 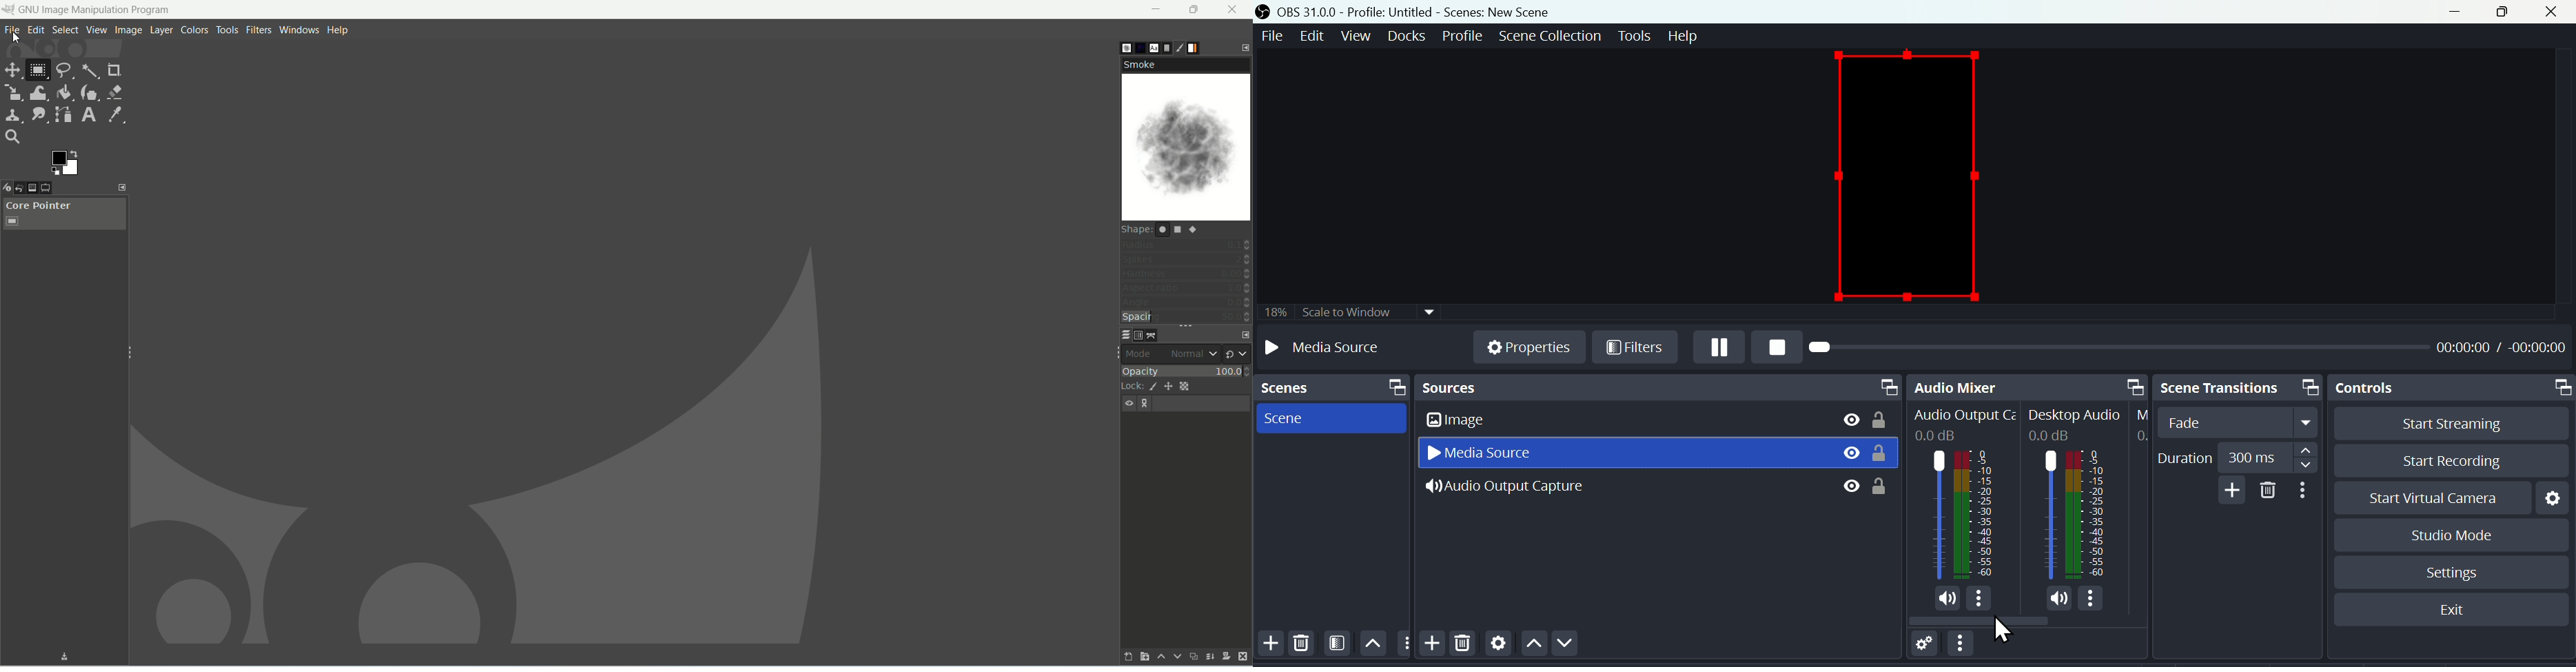 What do you see at coordinates (2464, 347) in the screenshot?
I see `Start TIme` at bounding box center [2464, 347].